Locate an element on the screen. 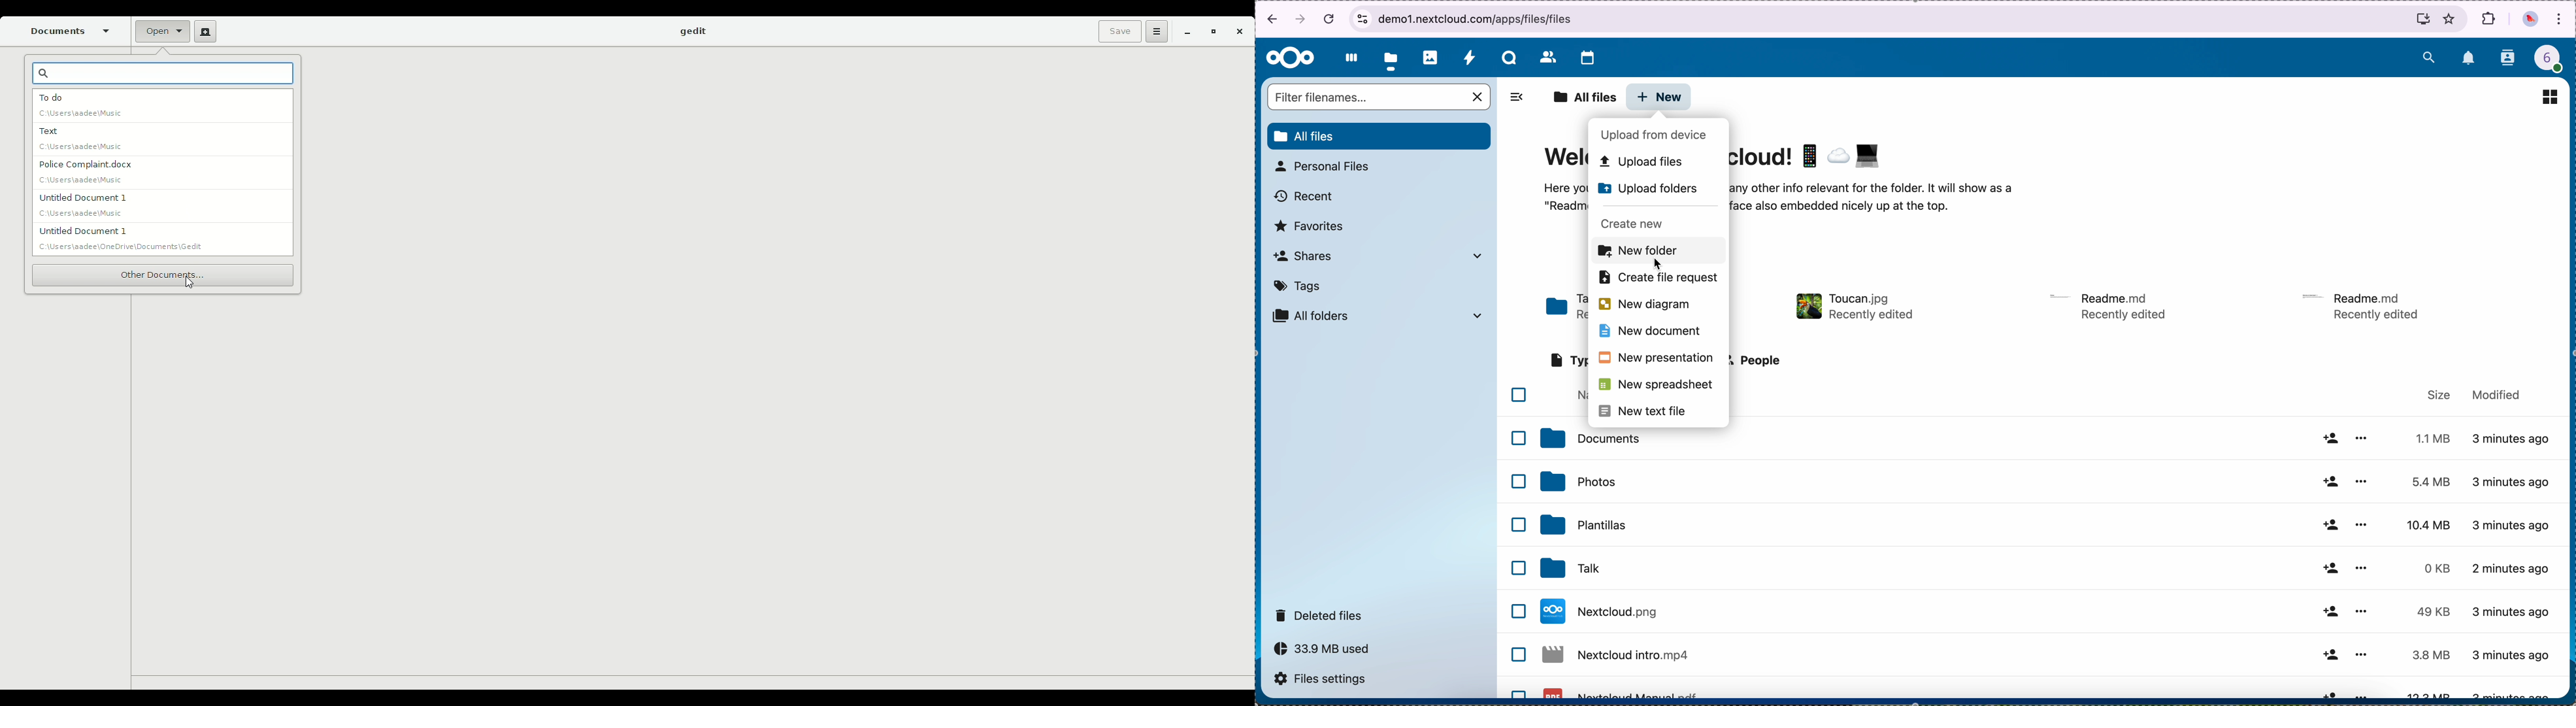 The image size is (2576, 728). notifications is located at coordinates (2470, 59).